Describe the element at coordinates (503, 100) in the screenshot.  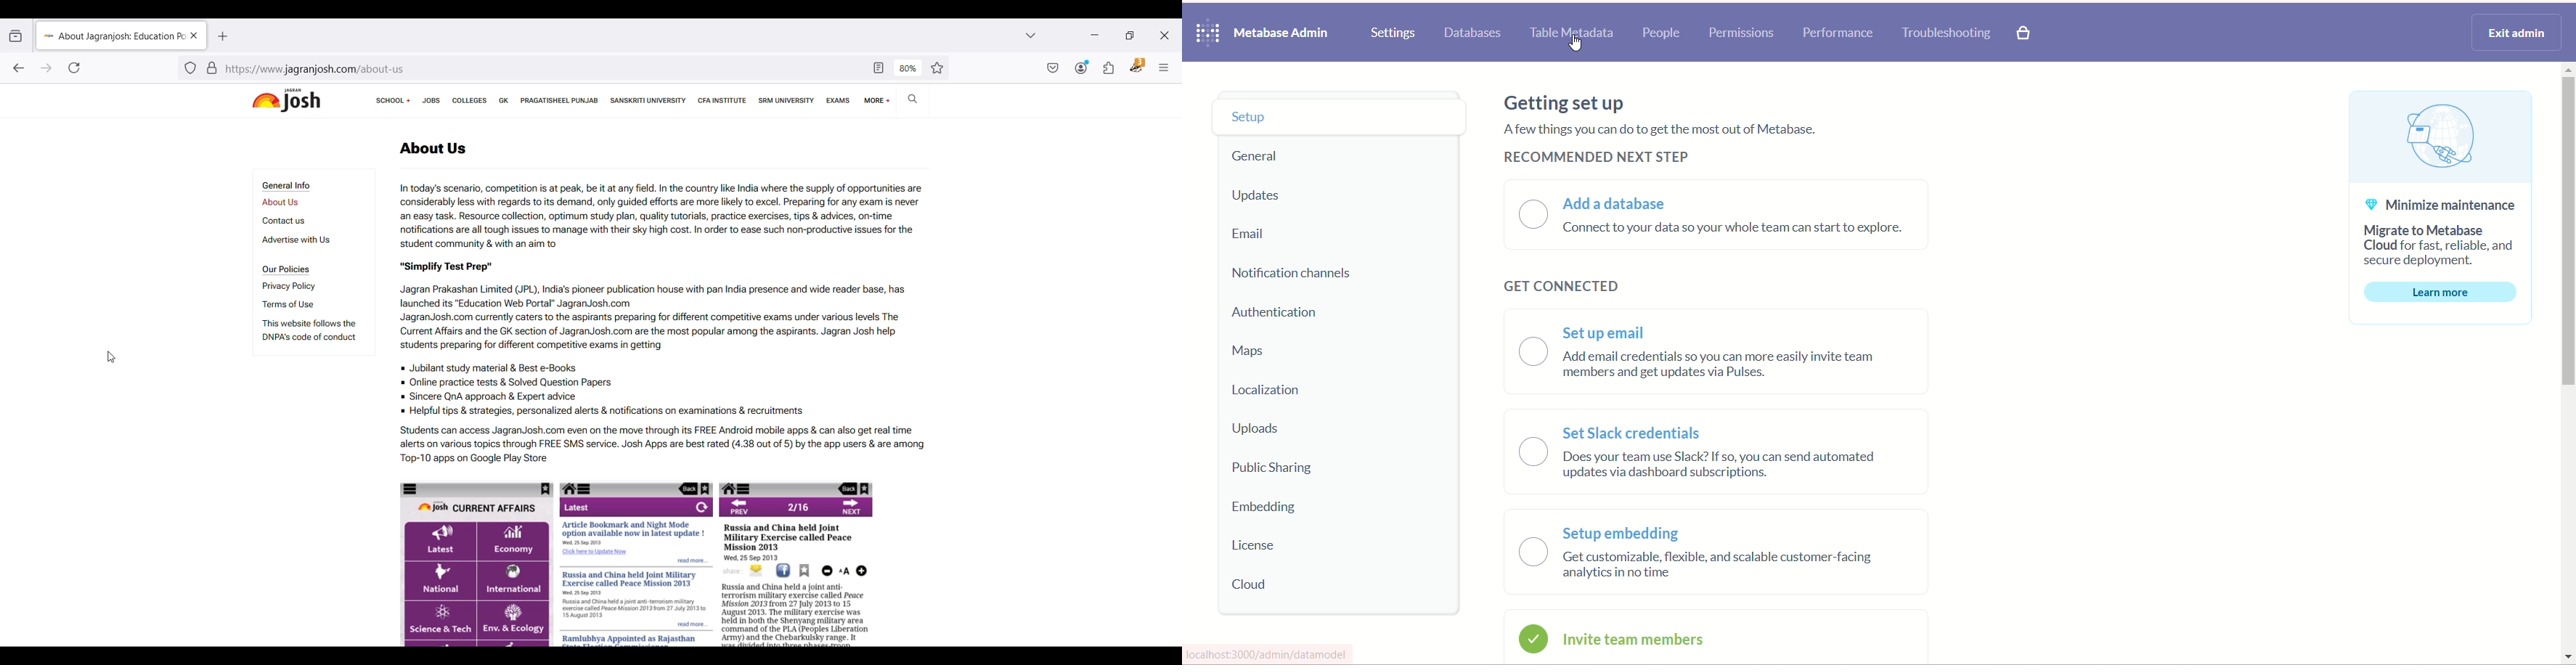
I see `GK page` at that location.